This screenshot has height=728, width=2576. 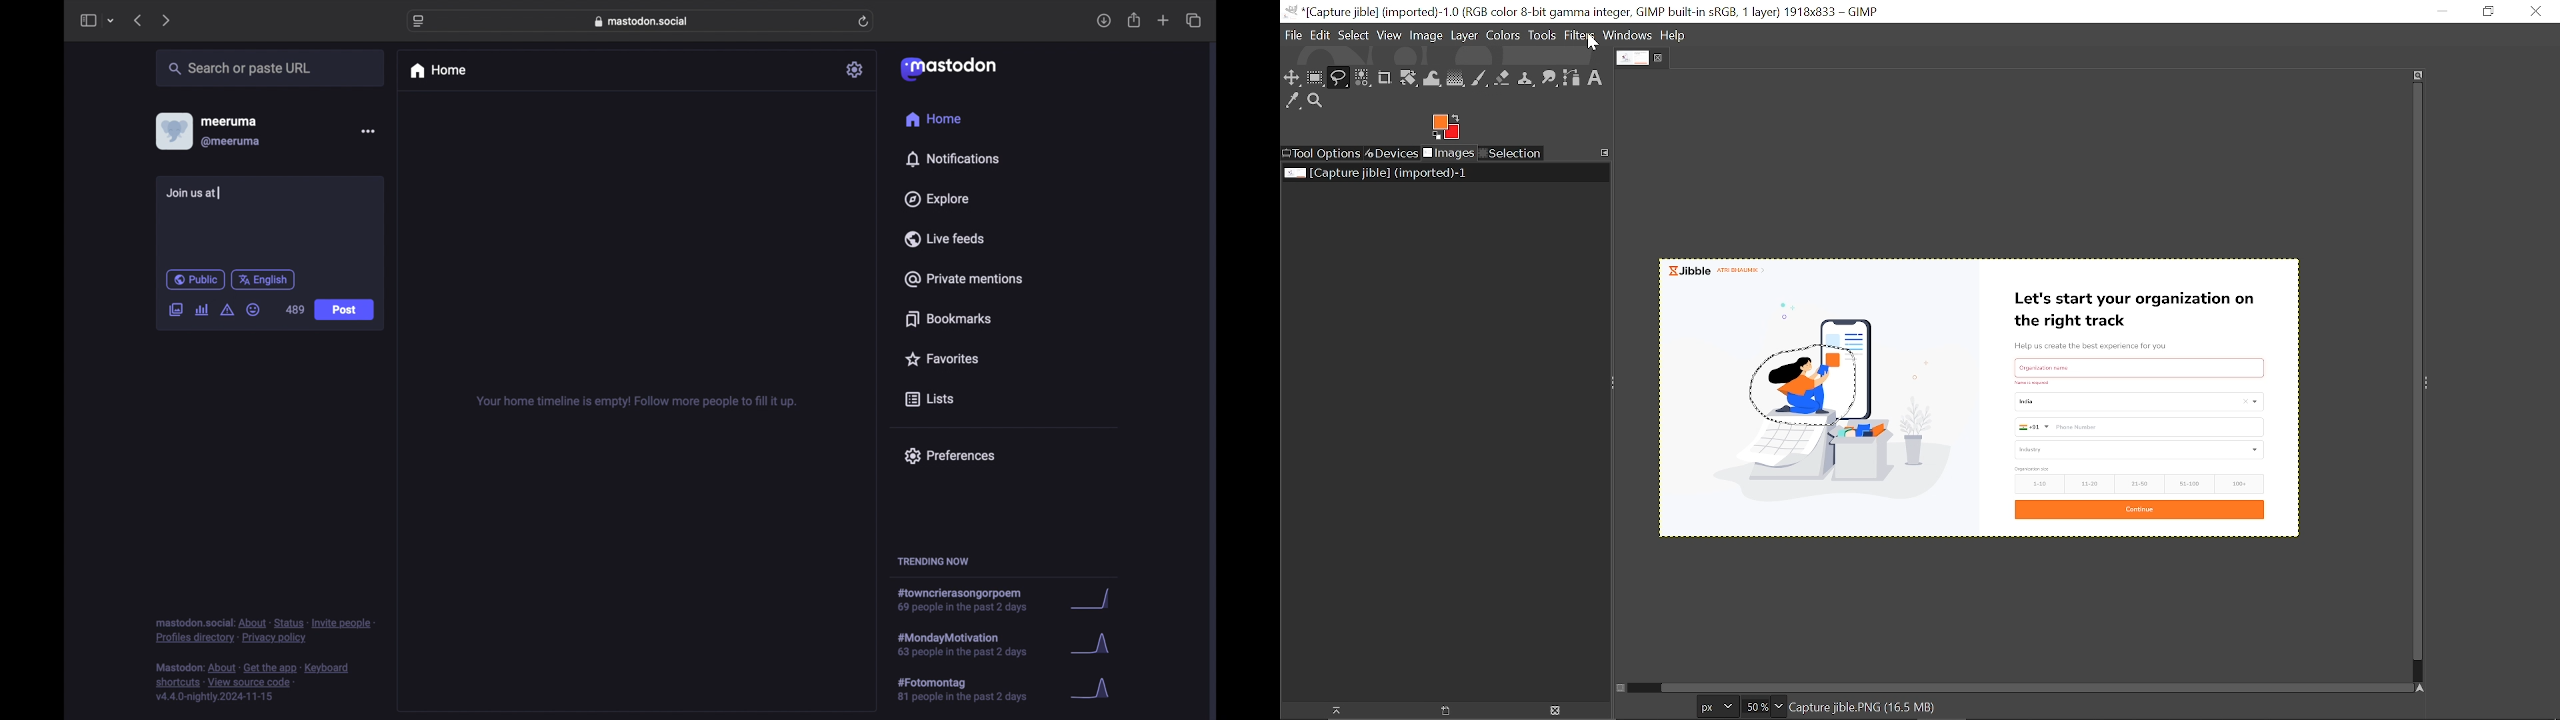 I want to click on private mentions, so click(x=964, y=279).